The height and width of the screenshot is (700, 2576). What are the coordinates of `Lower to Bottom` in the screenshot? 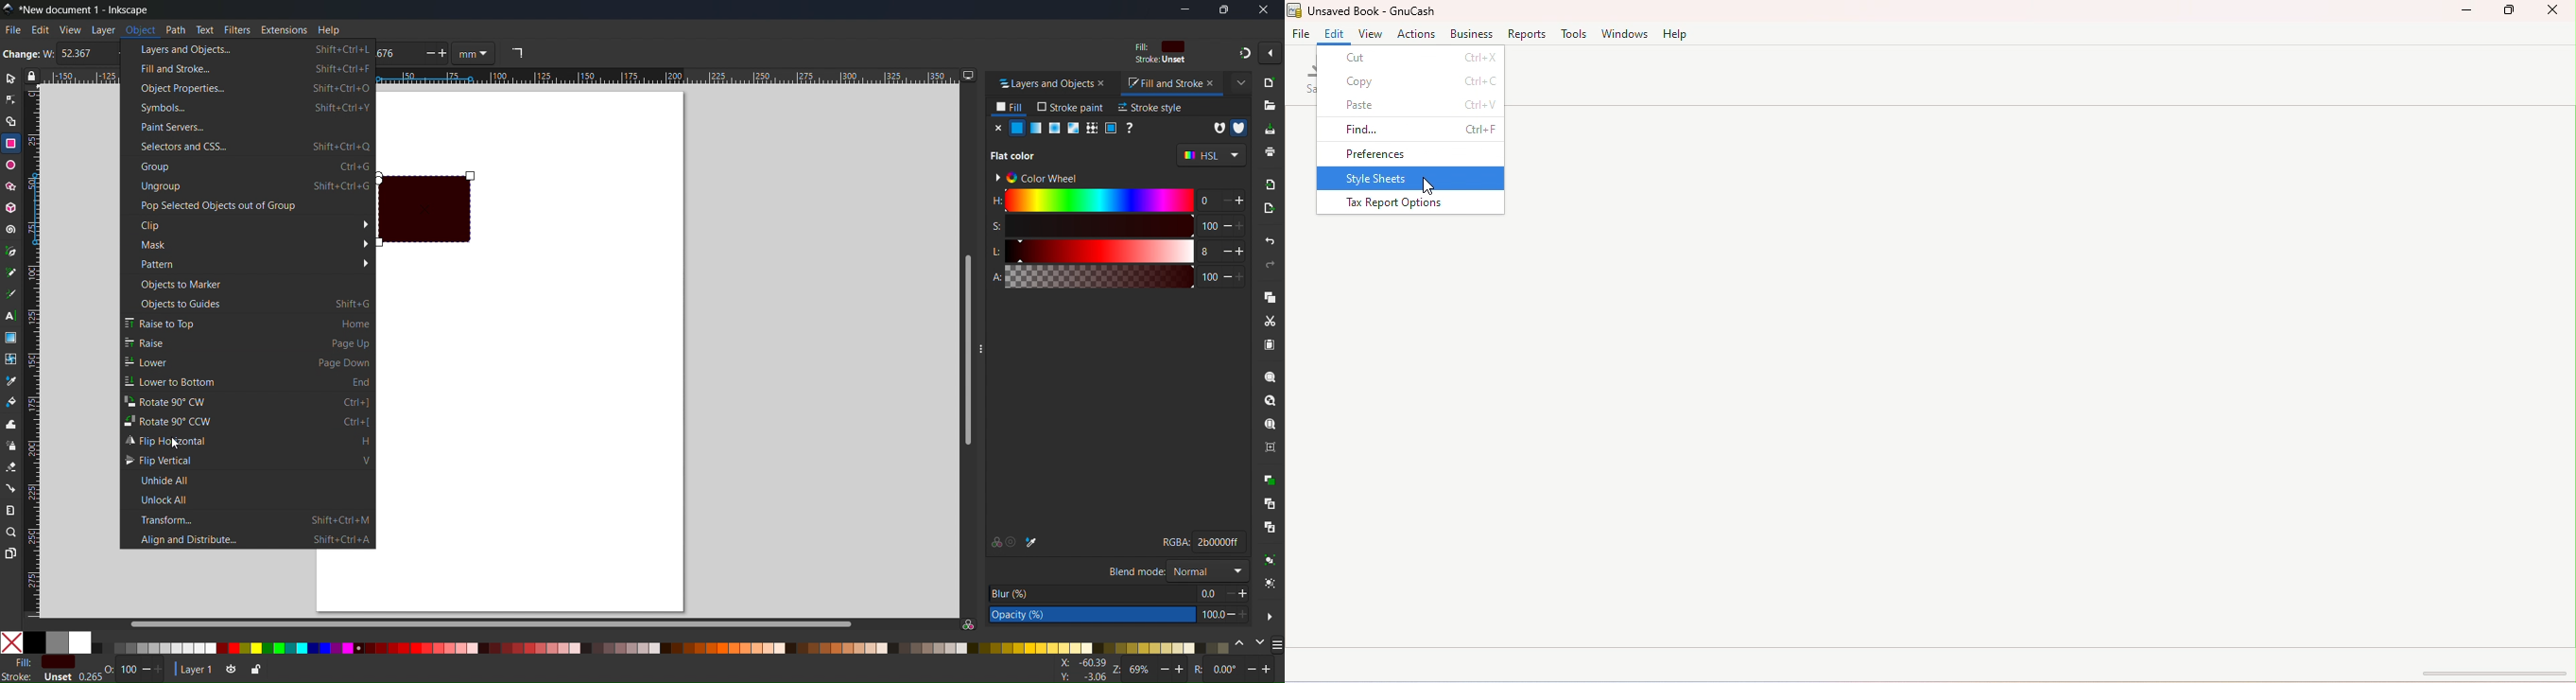 It's located at (248, 381).